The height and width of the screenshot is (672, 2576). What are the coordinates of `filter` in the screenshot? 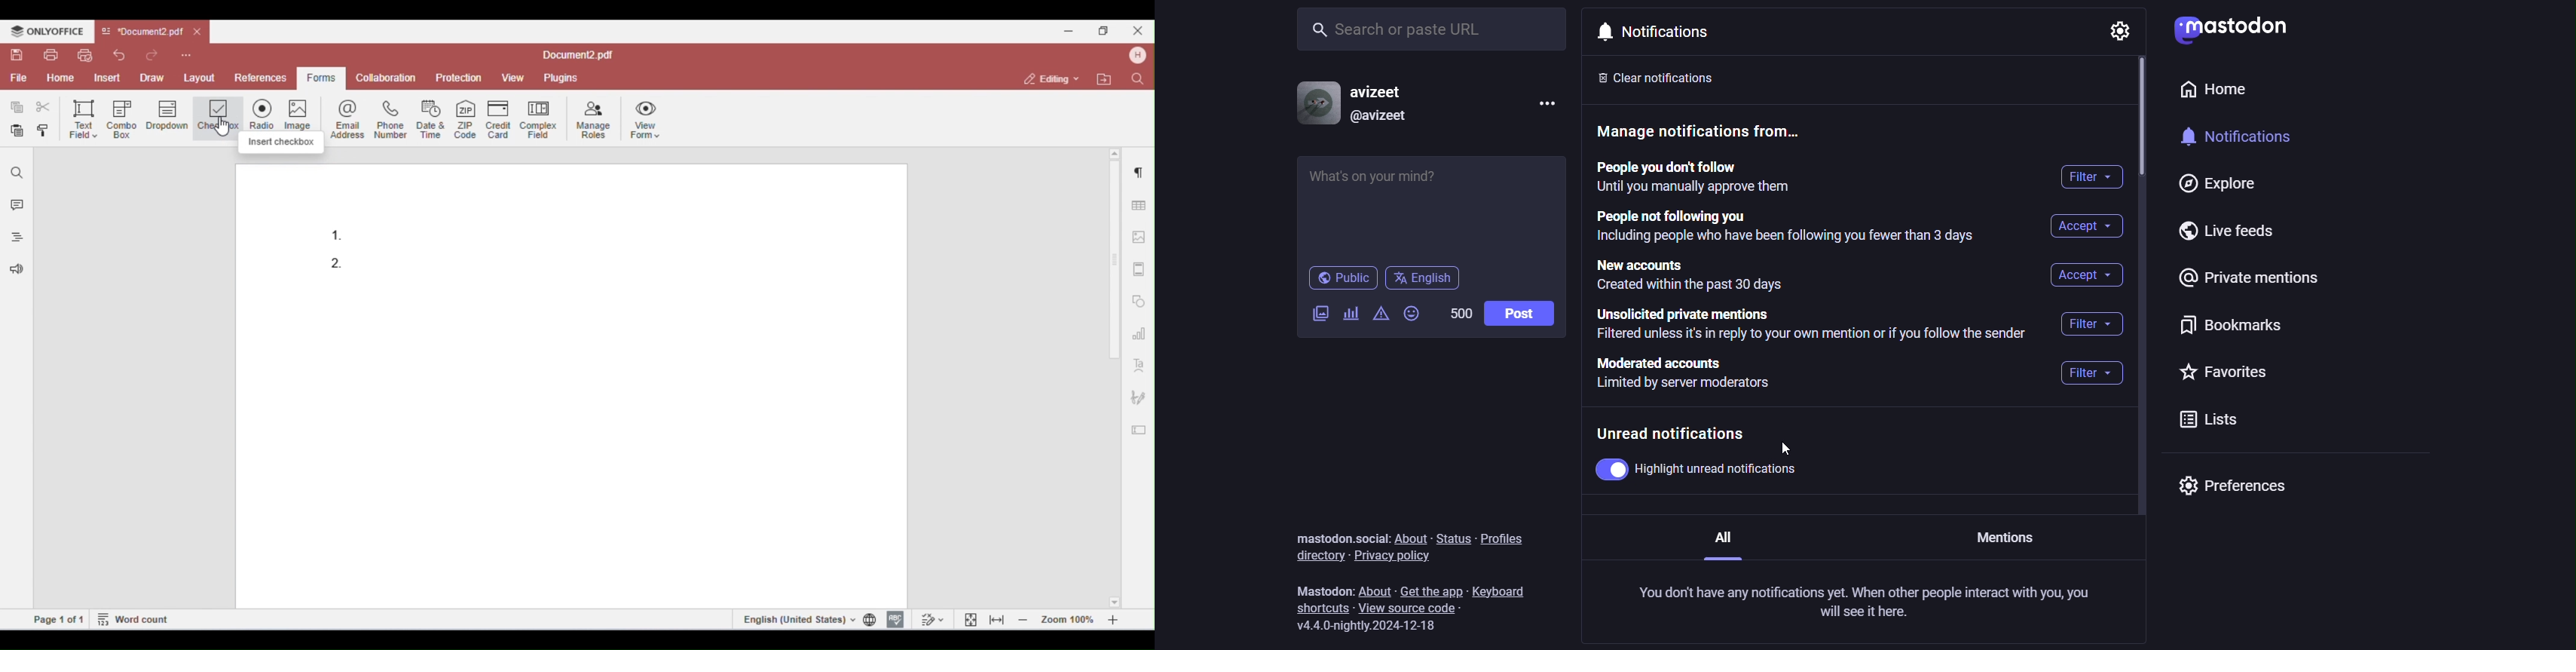 It's located at (2093, 176).